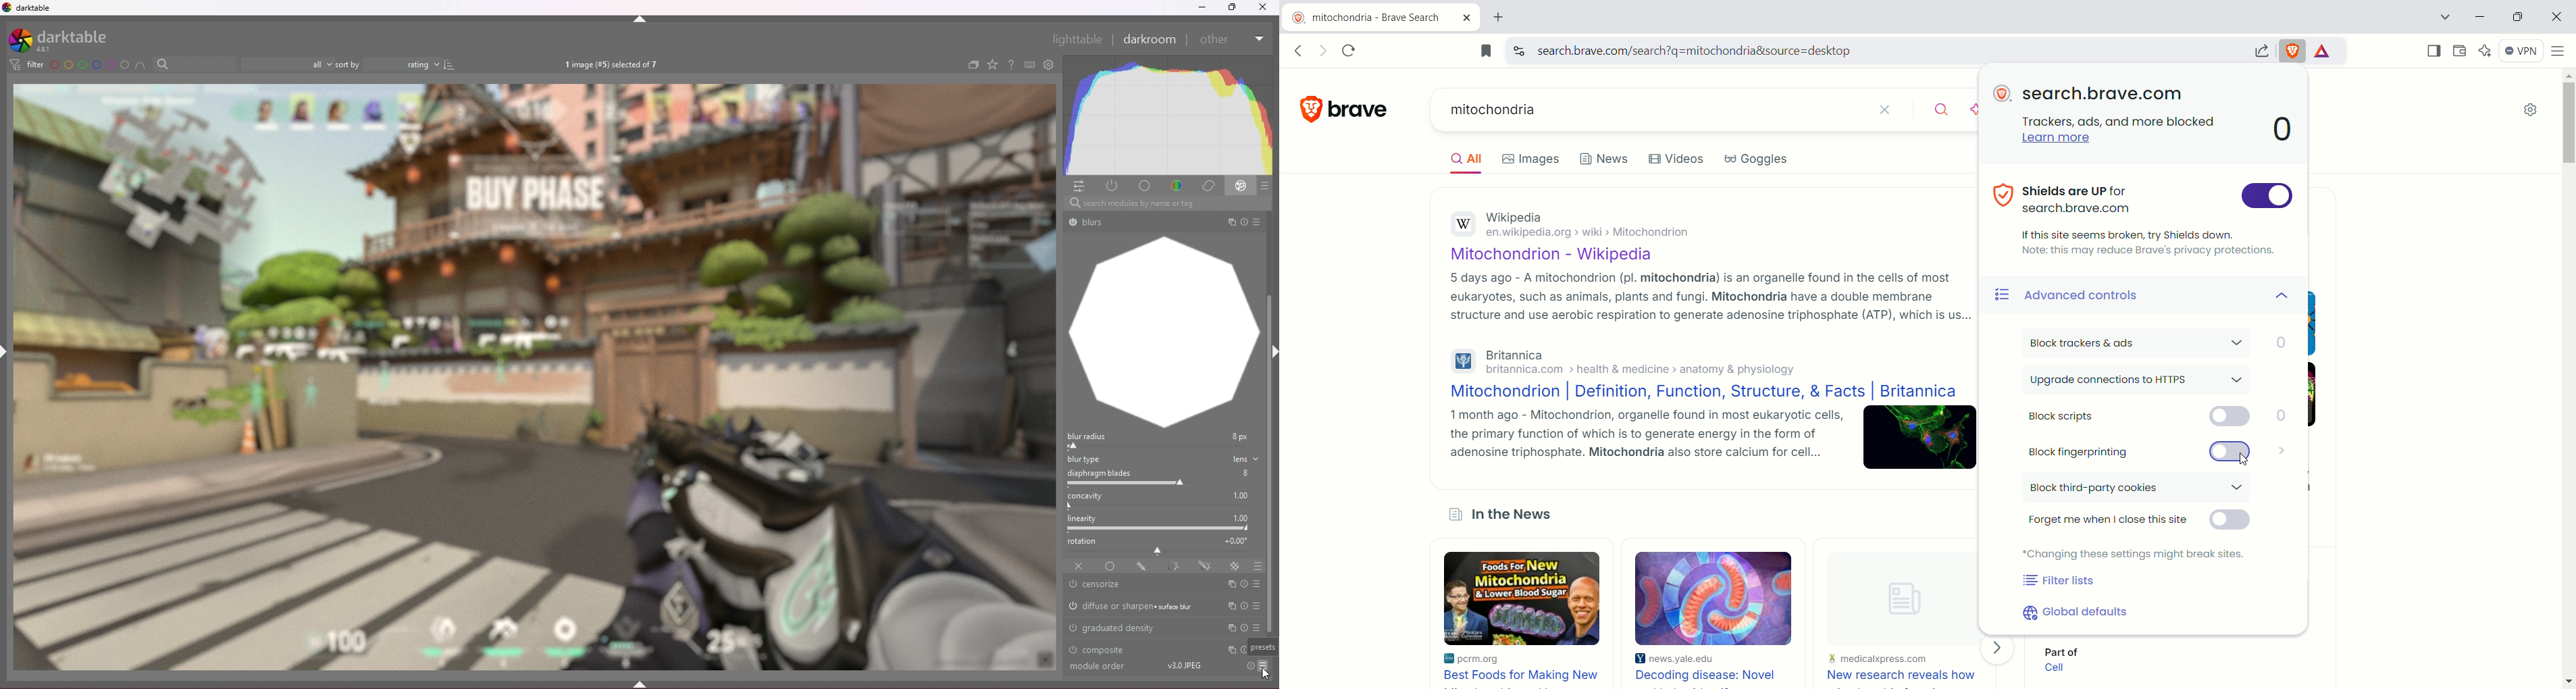  I want to click on graduated density, so click(1115, 627).